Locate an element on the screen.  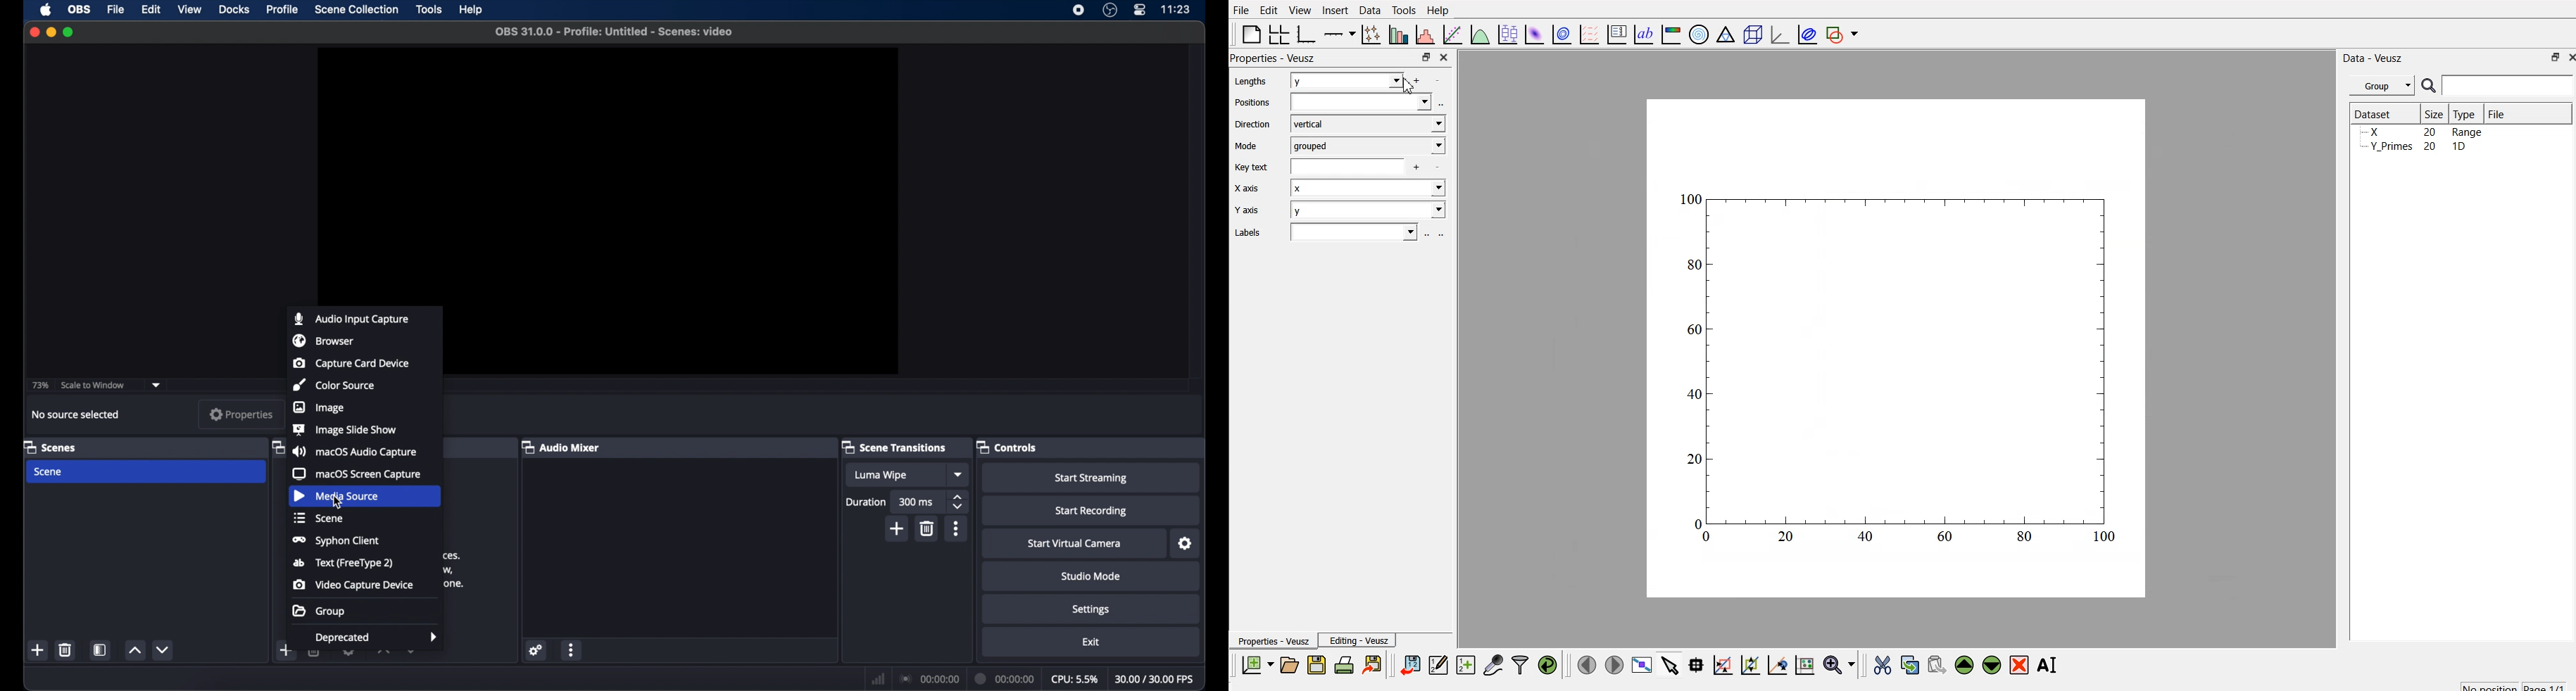
control center is located at coordinates (1139, 10).